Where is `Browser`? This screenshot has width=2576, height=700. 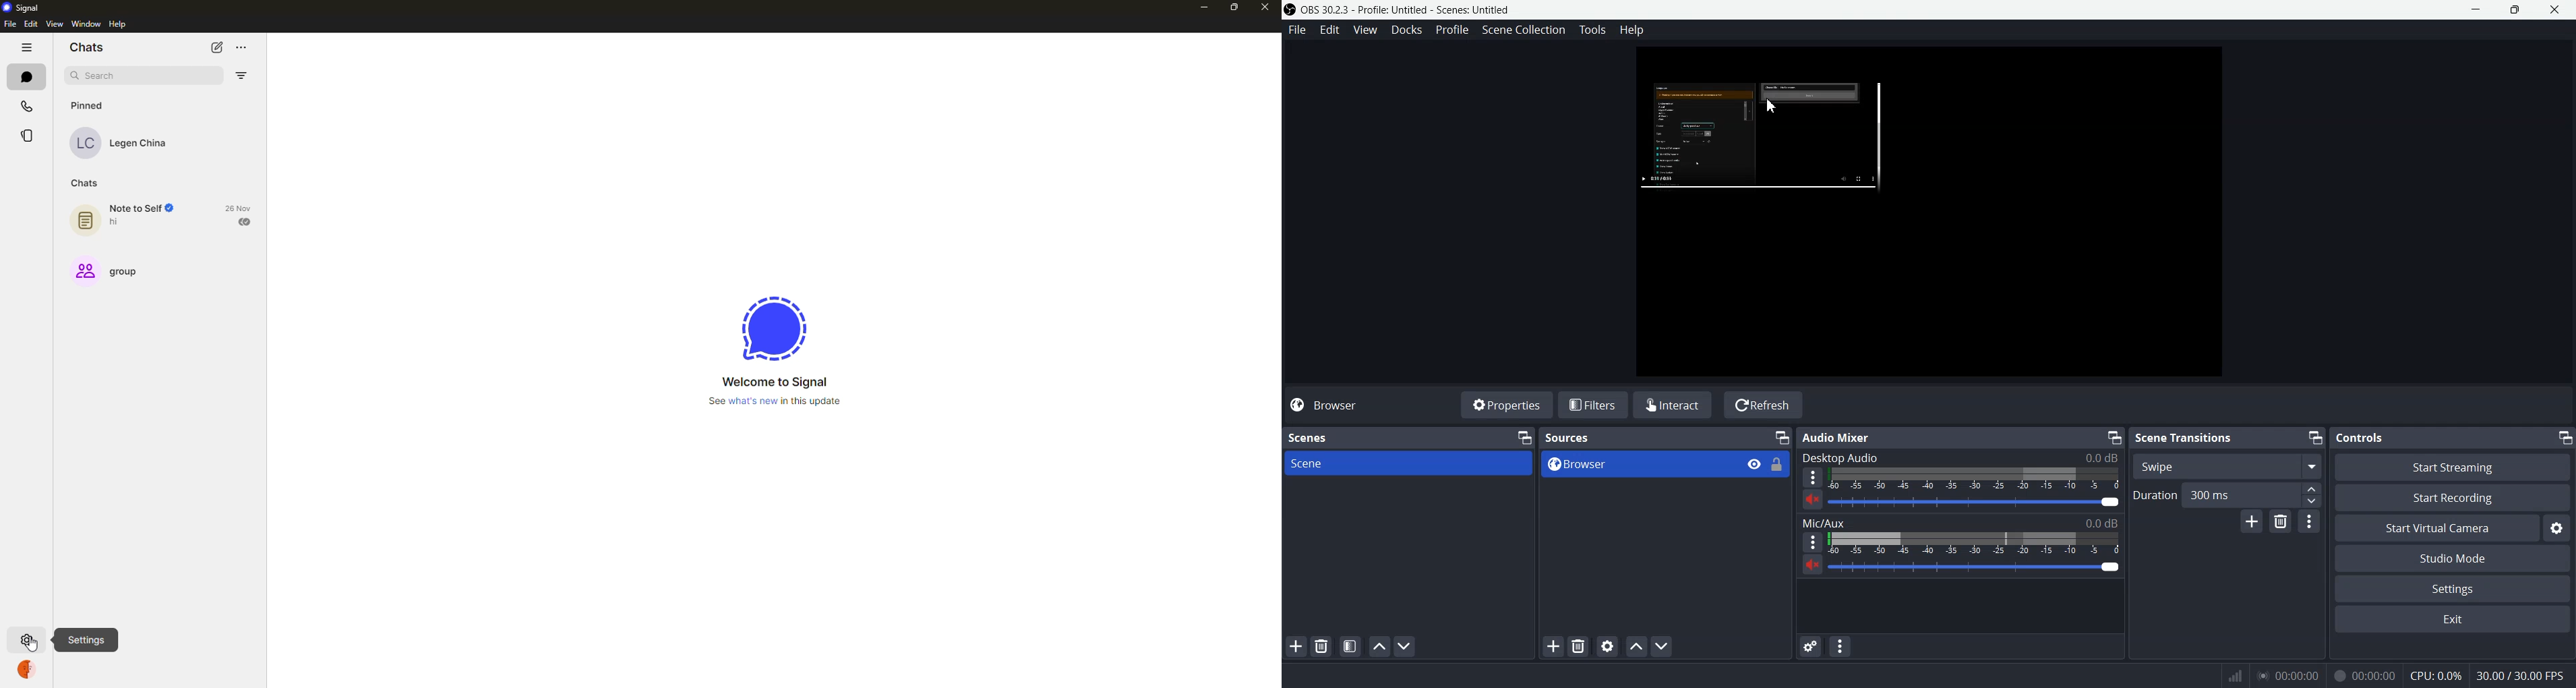 Browser is located at coordinates (1635, 465).